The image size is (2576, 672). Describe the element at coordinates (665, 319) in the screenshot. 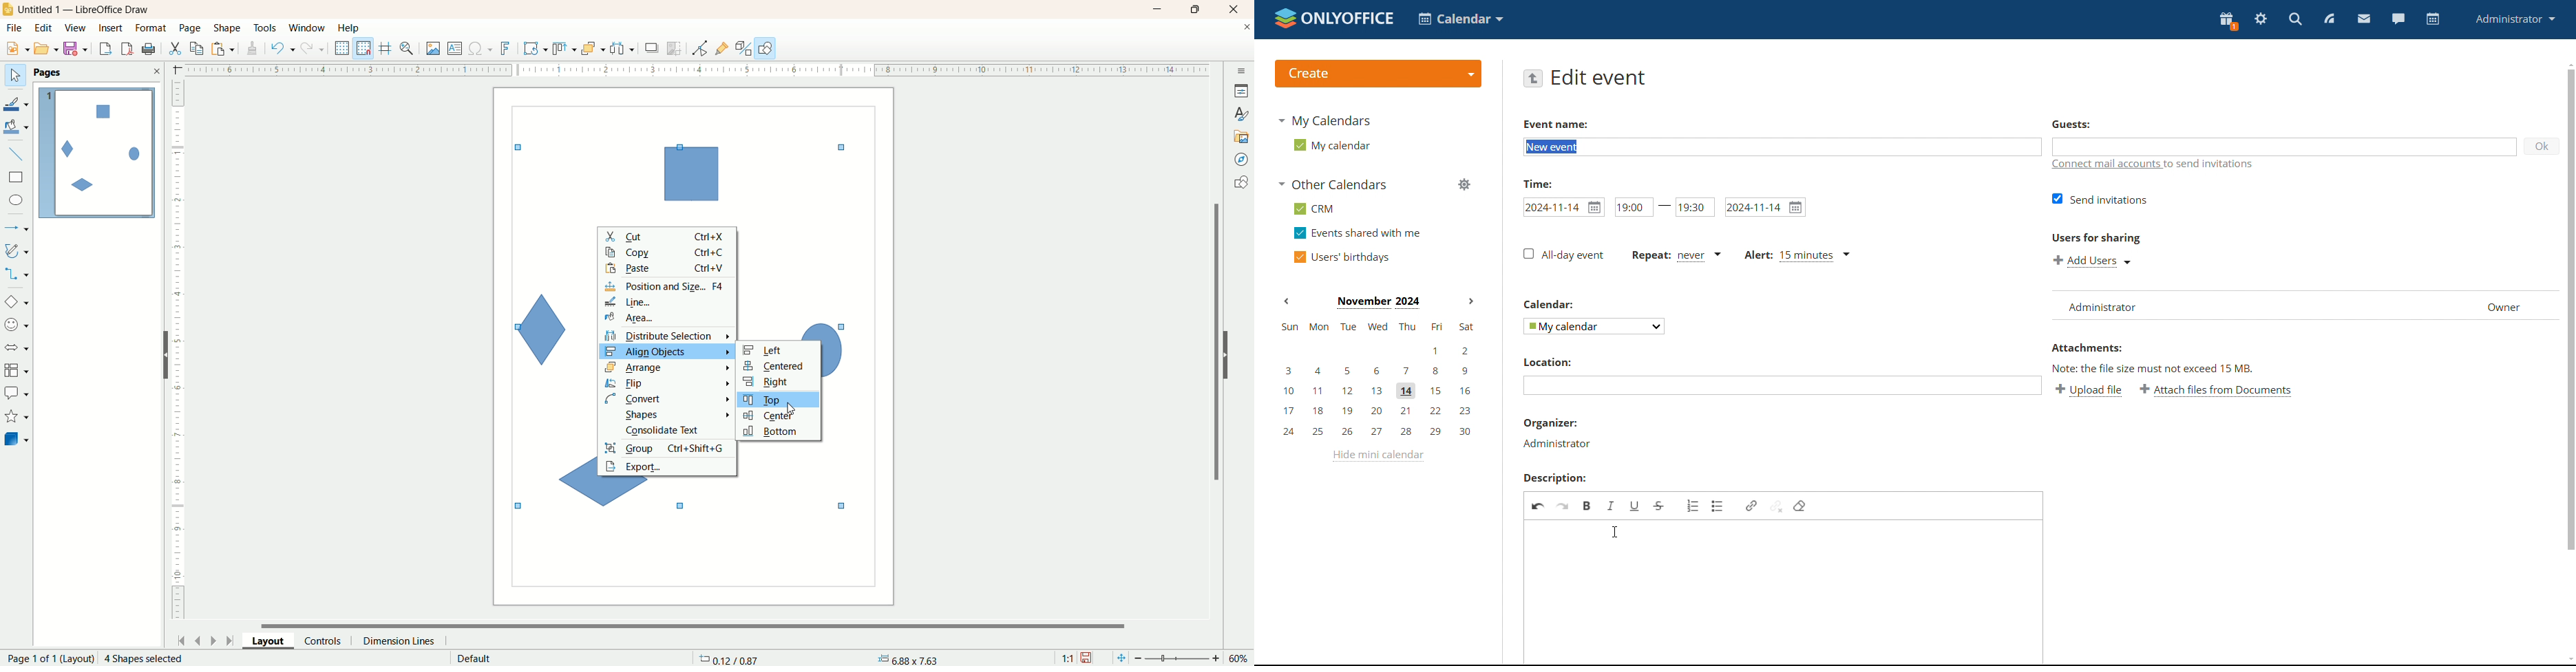

I see `area` at that location.